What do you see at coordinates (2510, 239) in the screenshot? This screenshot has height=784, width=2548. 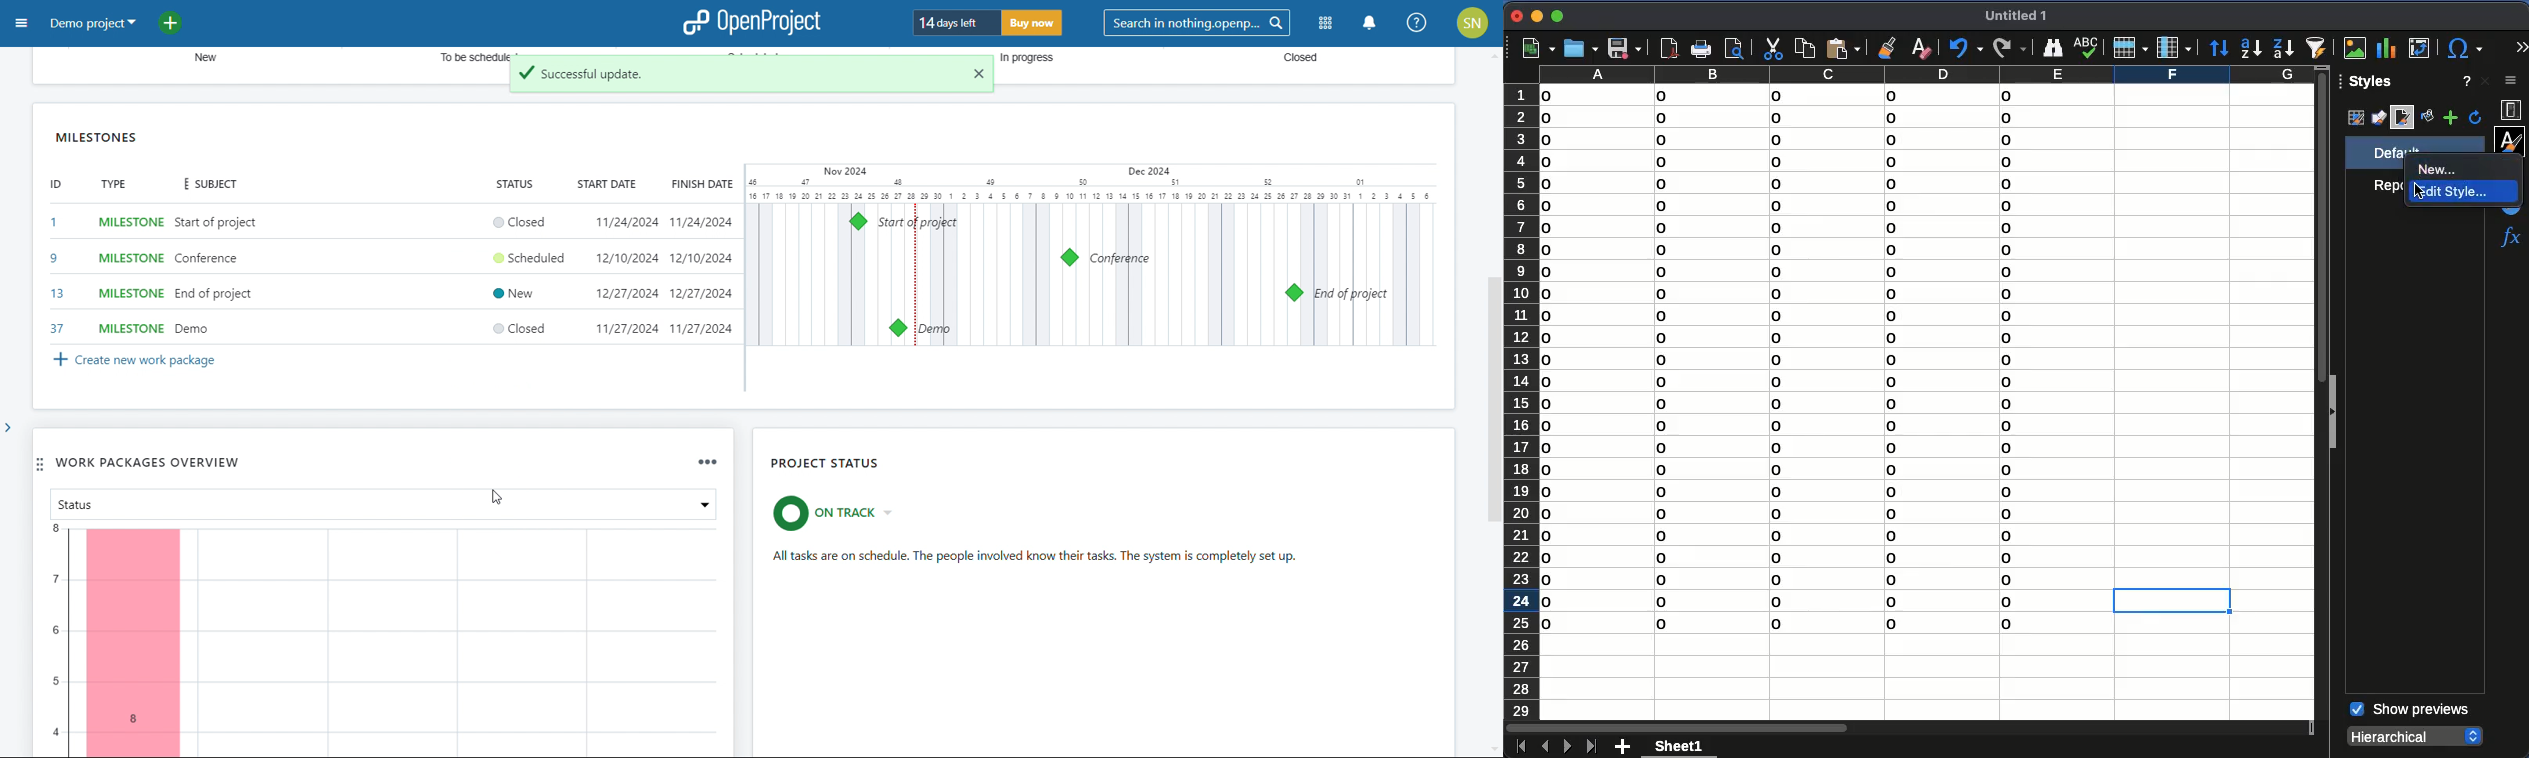 I see `functions` at bounding box center [2510, 239].